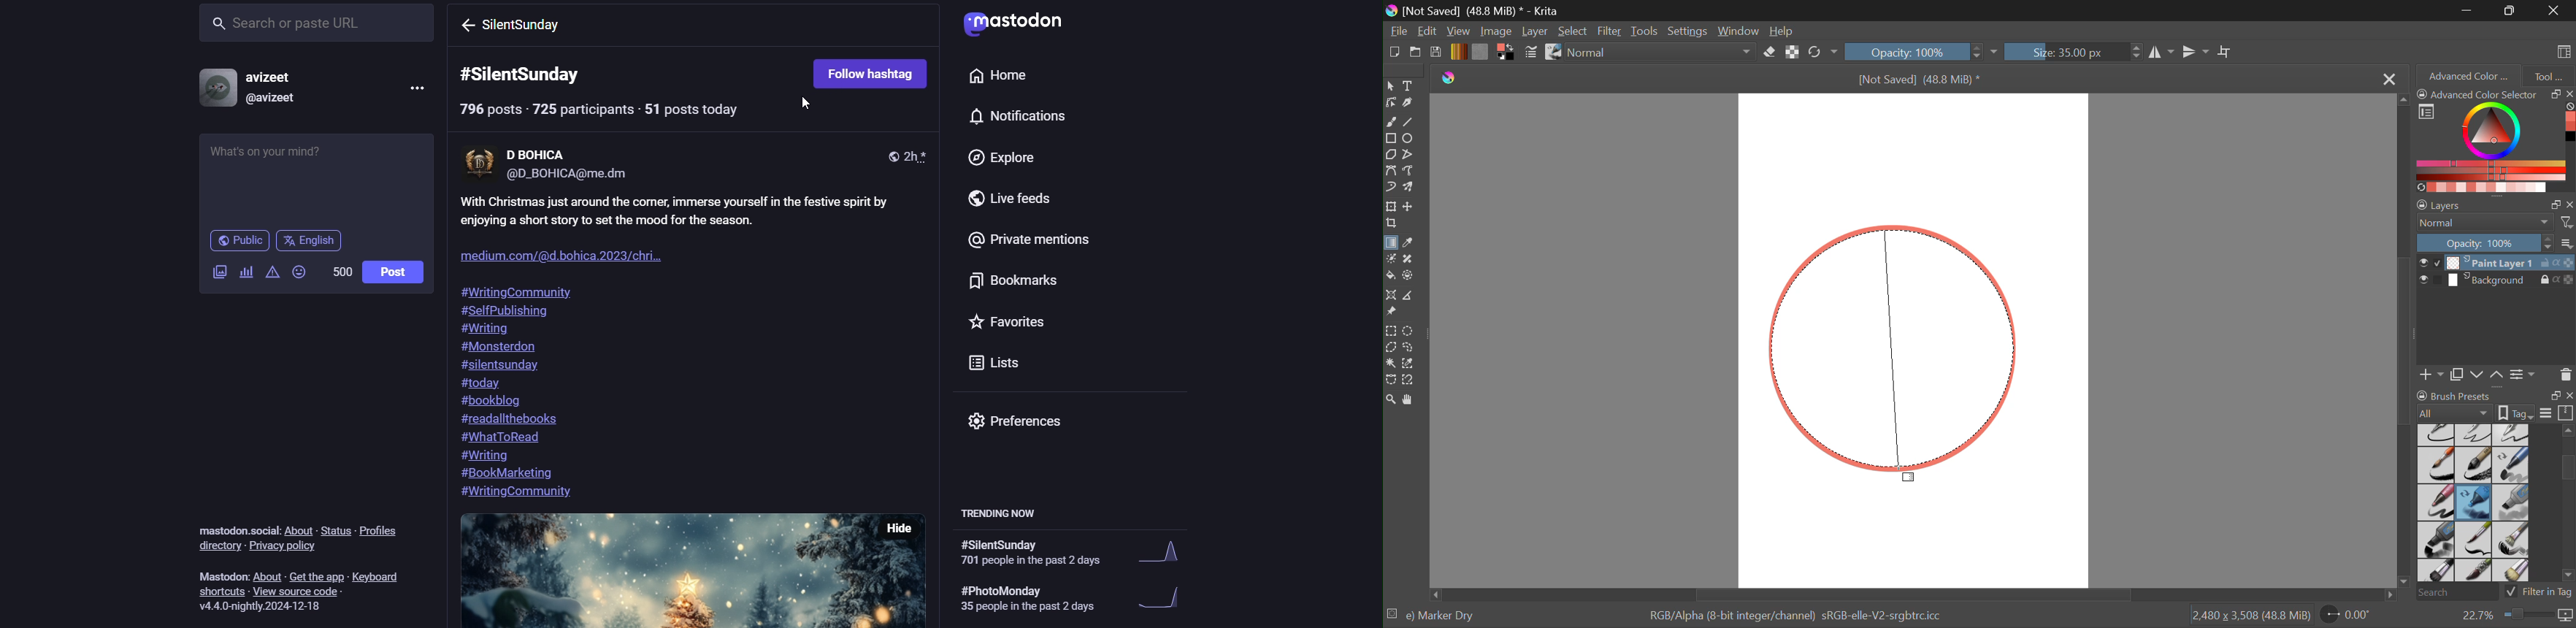 The height and width of the screenshot is (644, 2576). I want to click on 35 people in the past 2 days, so click(1092, 598).